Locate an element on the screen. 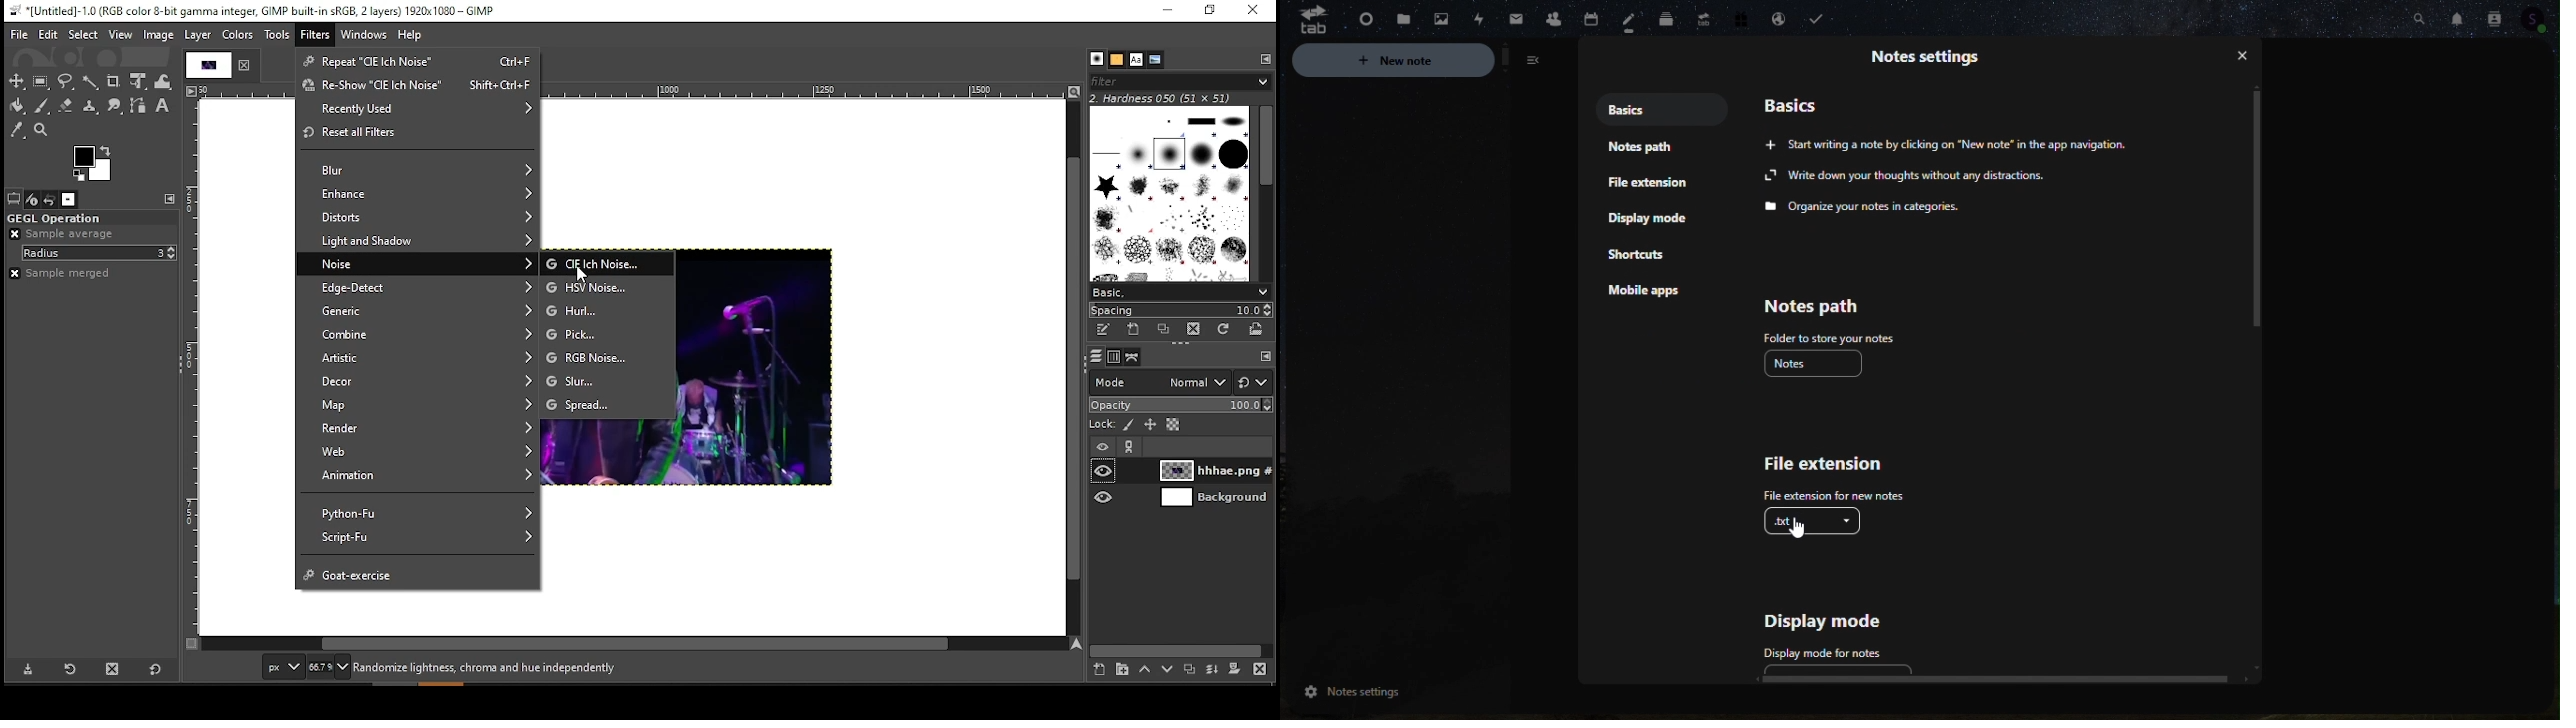 The height and width of the screenshot is (728, 2576). crop tool is located at coordinates (114, 81).